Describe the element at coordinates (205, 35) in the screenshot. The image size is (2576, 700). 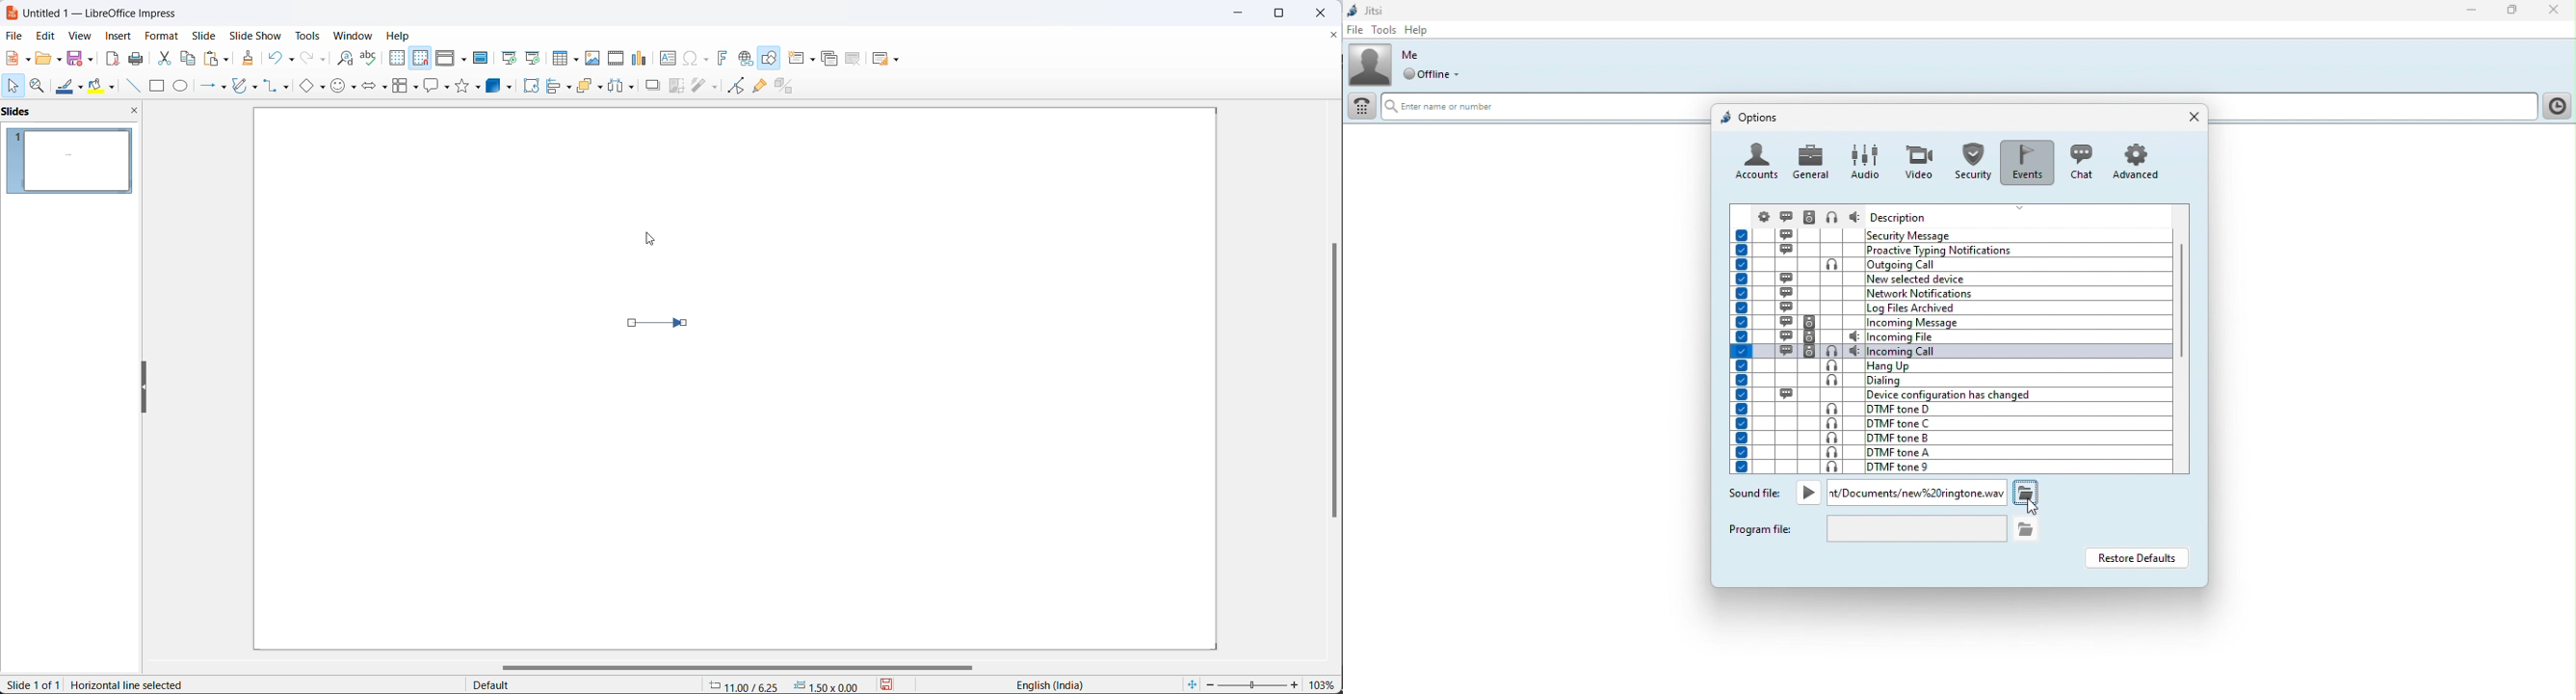
I see `slide` at that location.